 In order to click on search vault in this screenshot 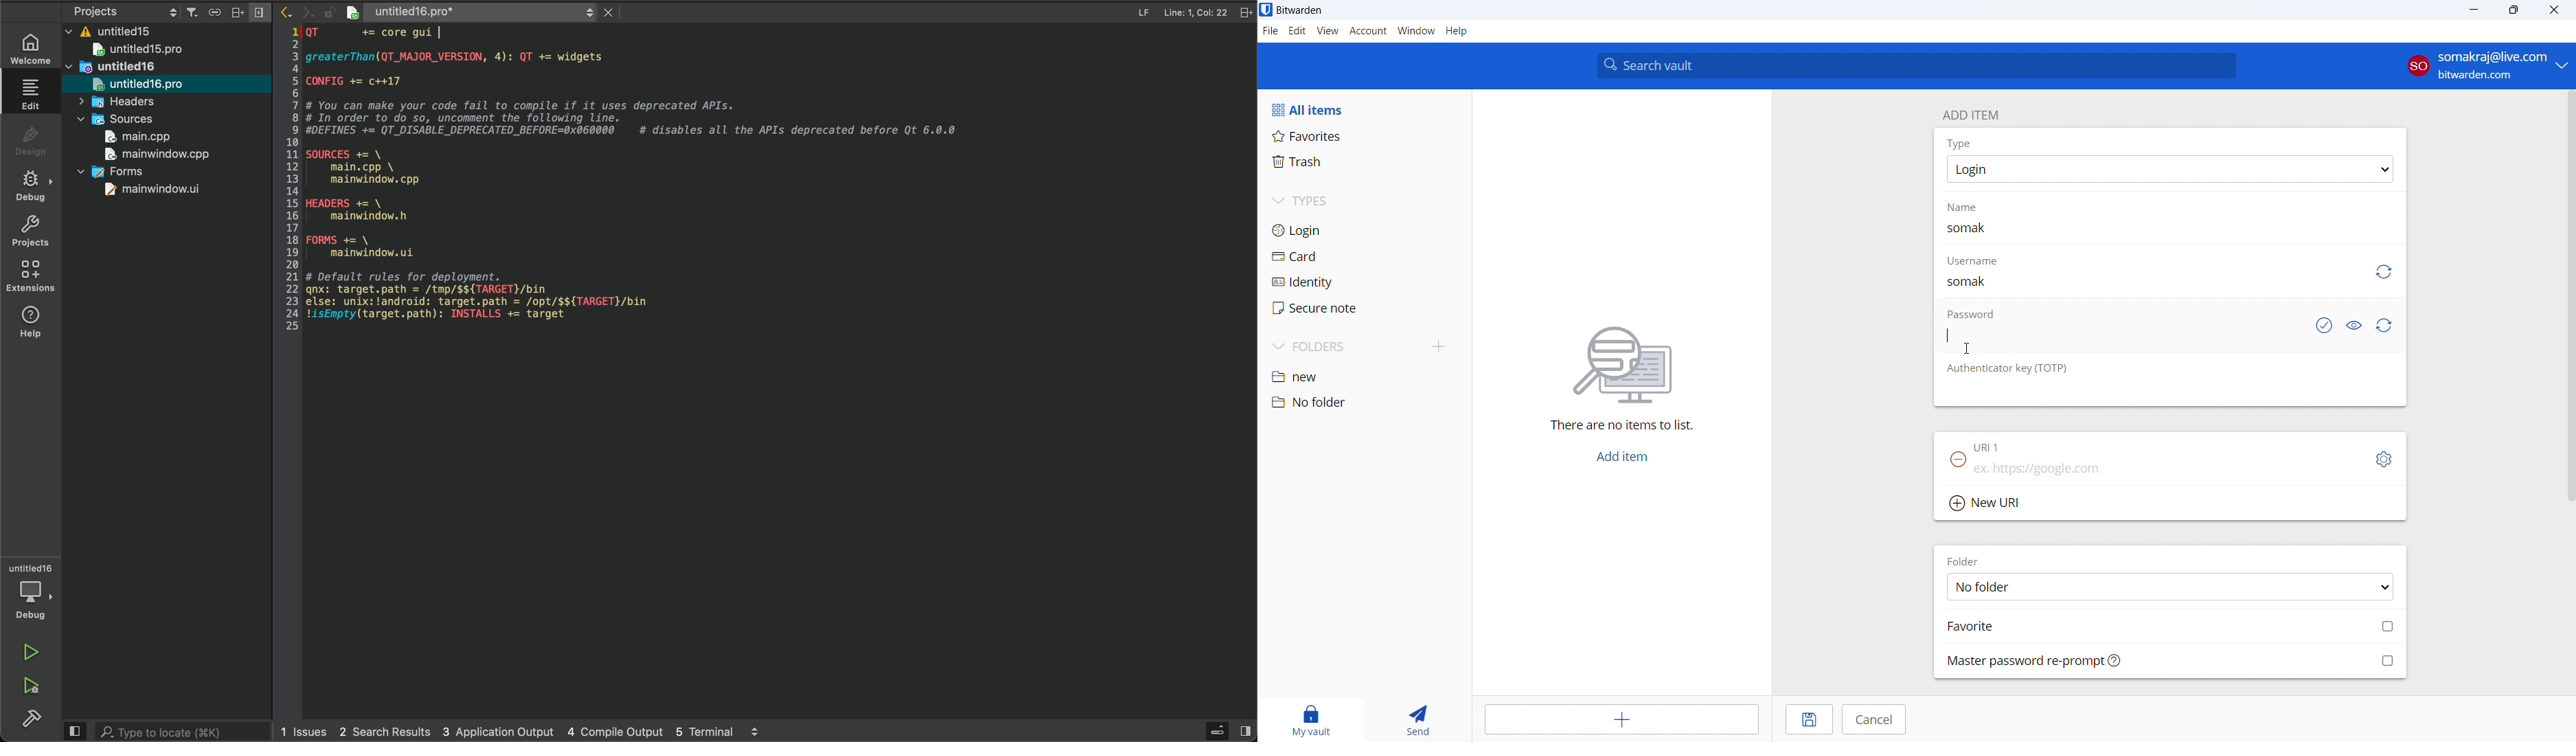, I will do `click(1916, 65)`.